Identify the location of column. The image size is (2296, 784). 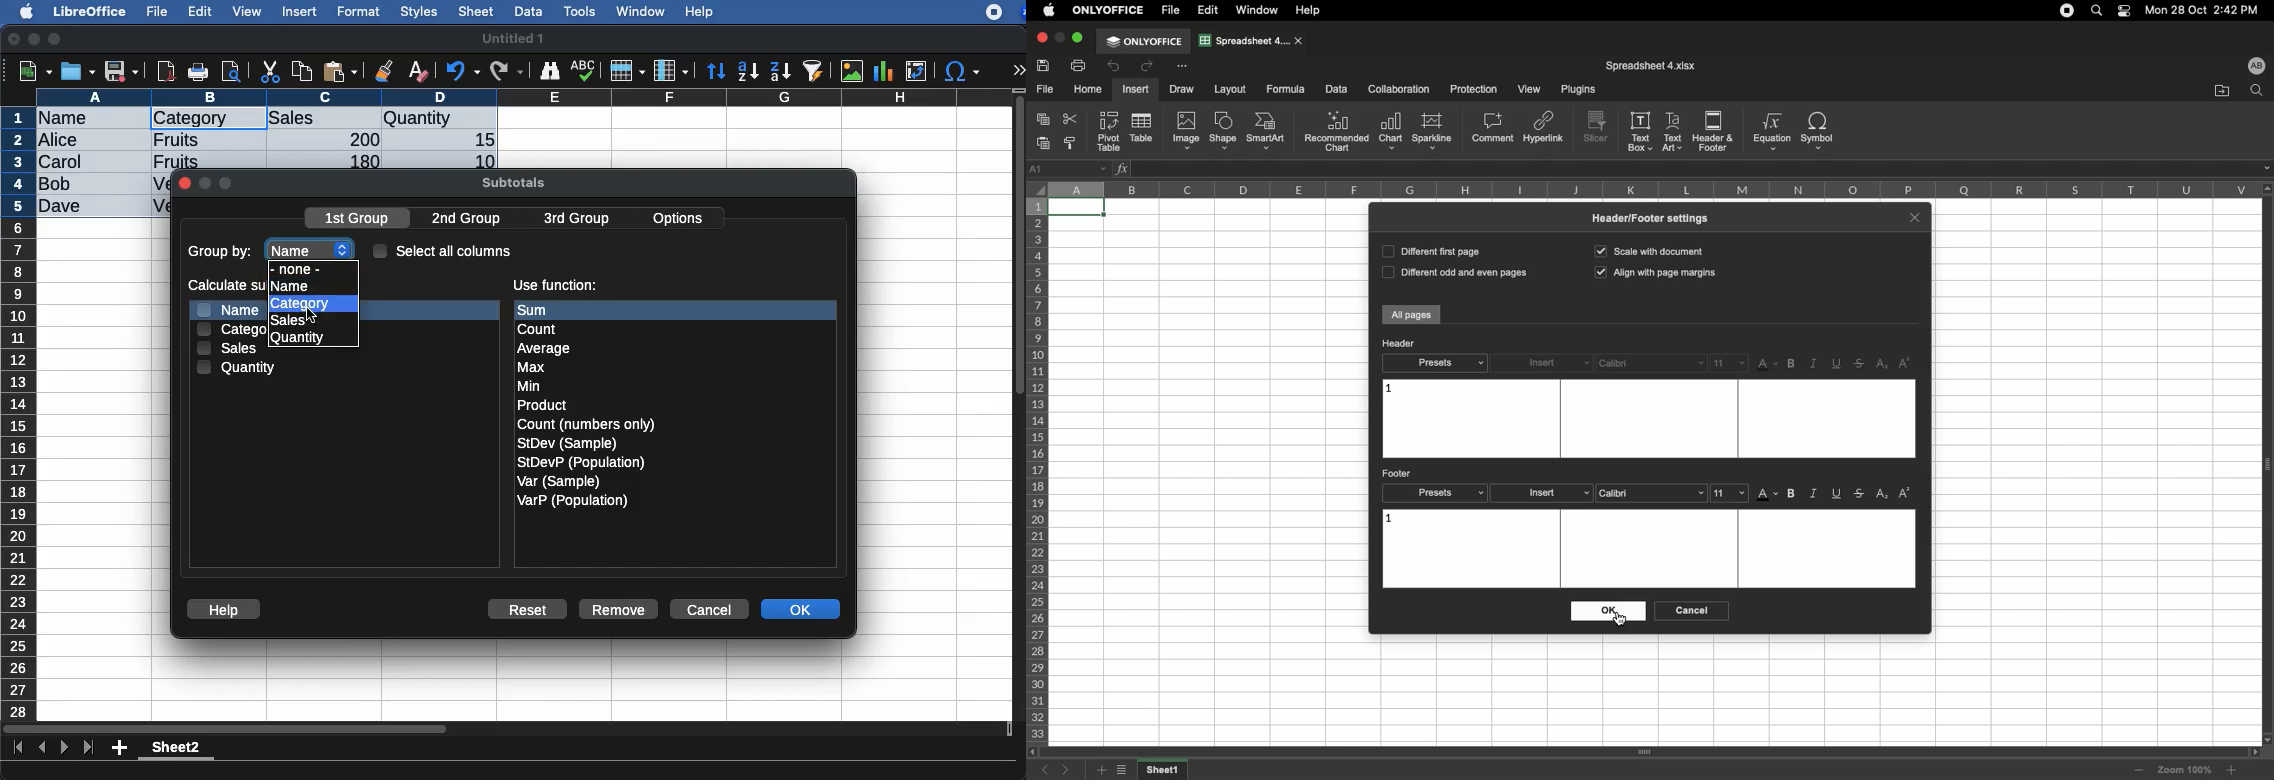
(525, 97).